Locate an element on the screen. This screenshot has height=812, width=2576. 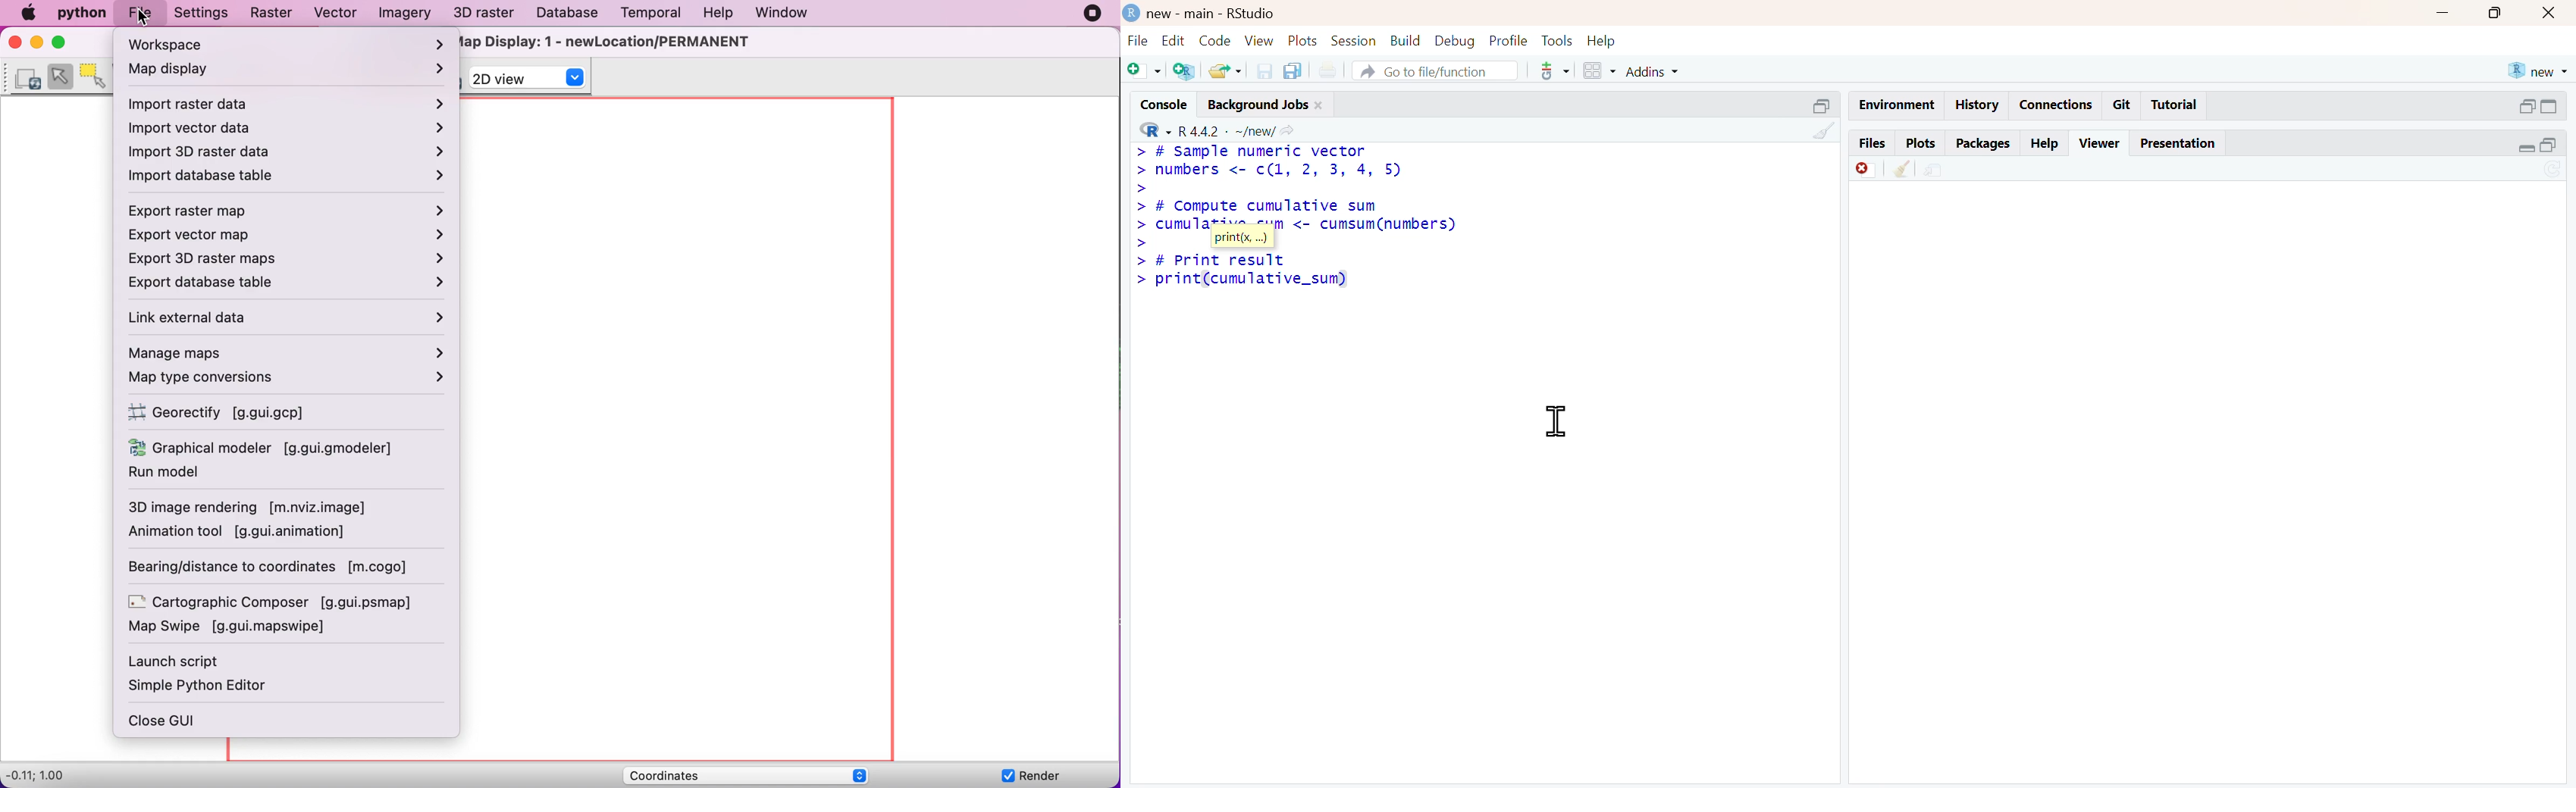
add file as is located at coordinates (1146, 71).